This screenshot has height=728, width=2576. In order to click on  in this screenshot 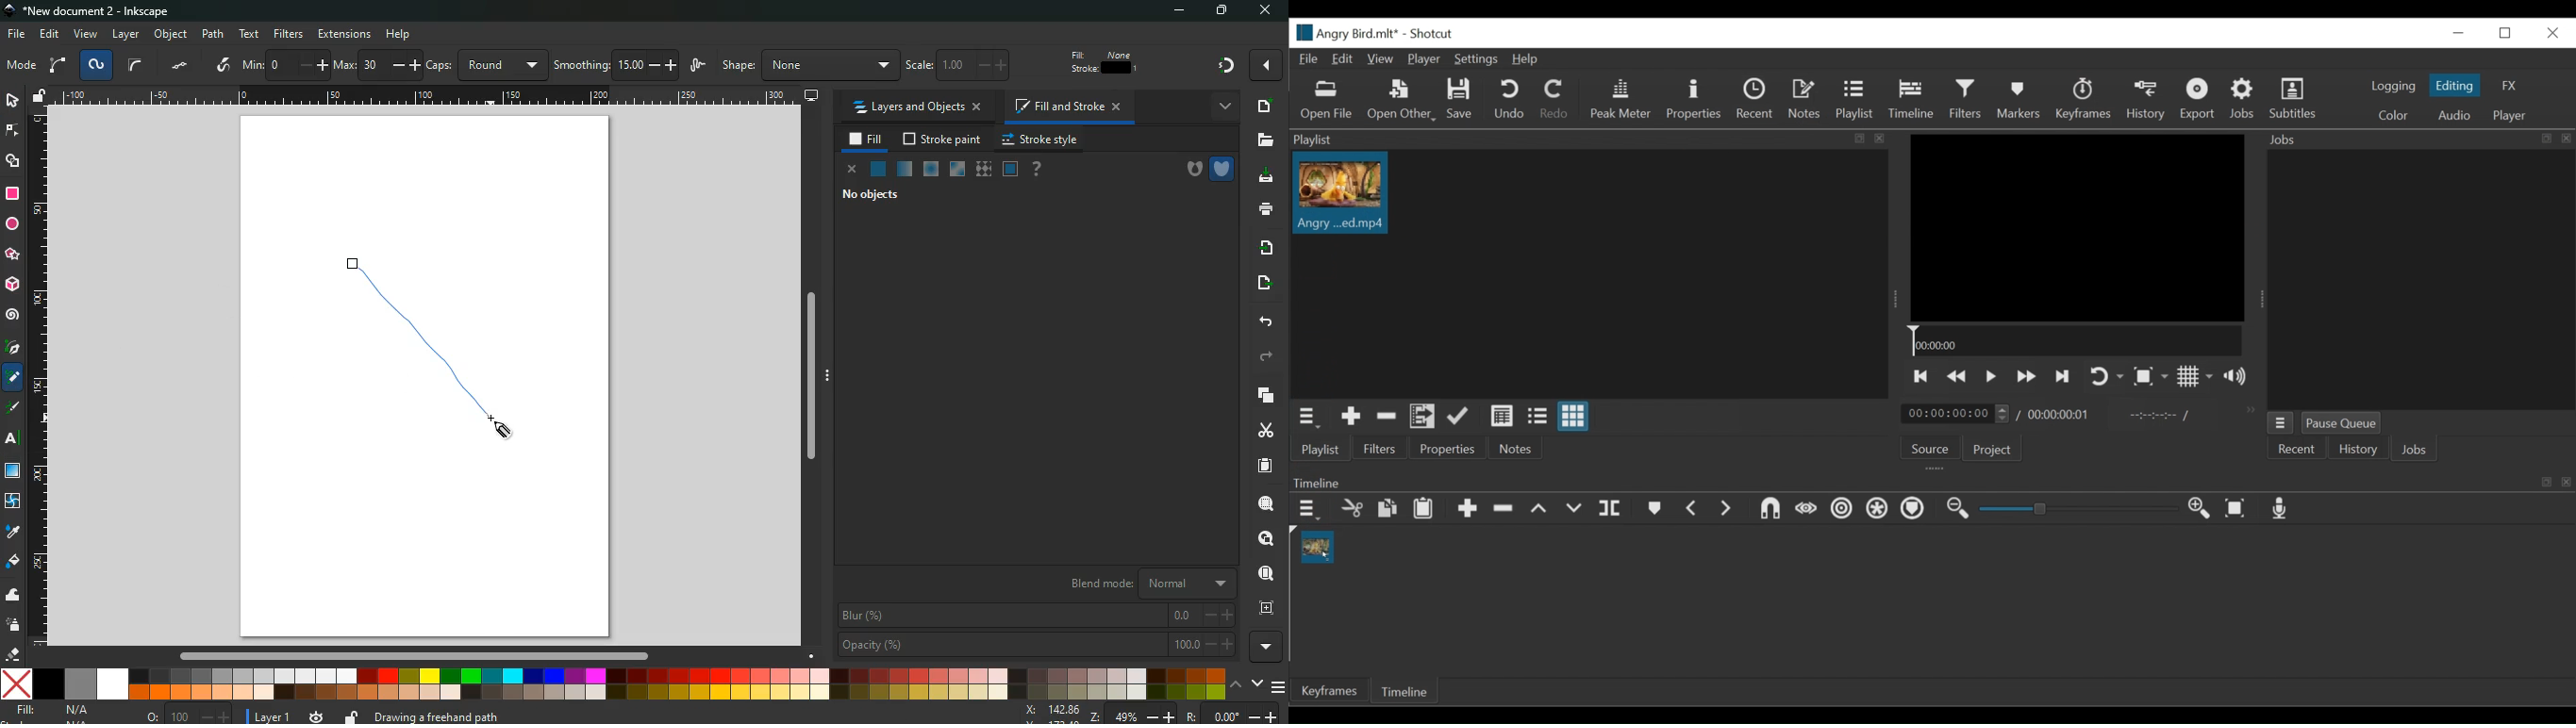, I will do `click(399, 33)`.